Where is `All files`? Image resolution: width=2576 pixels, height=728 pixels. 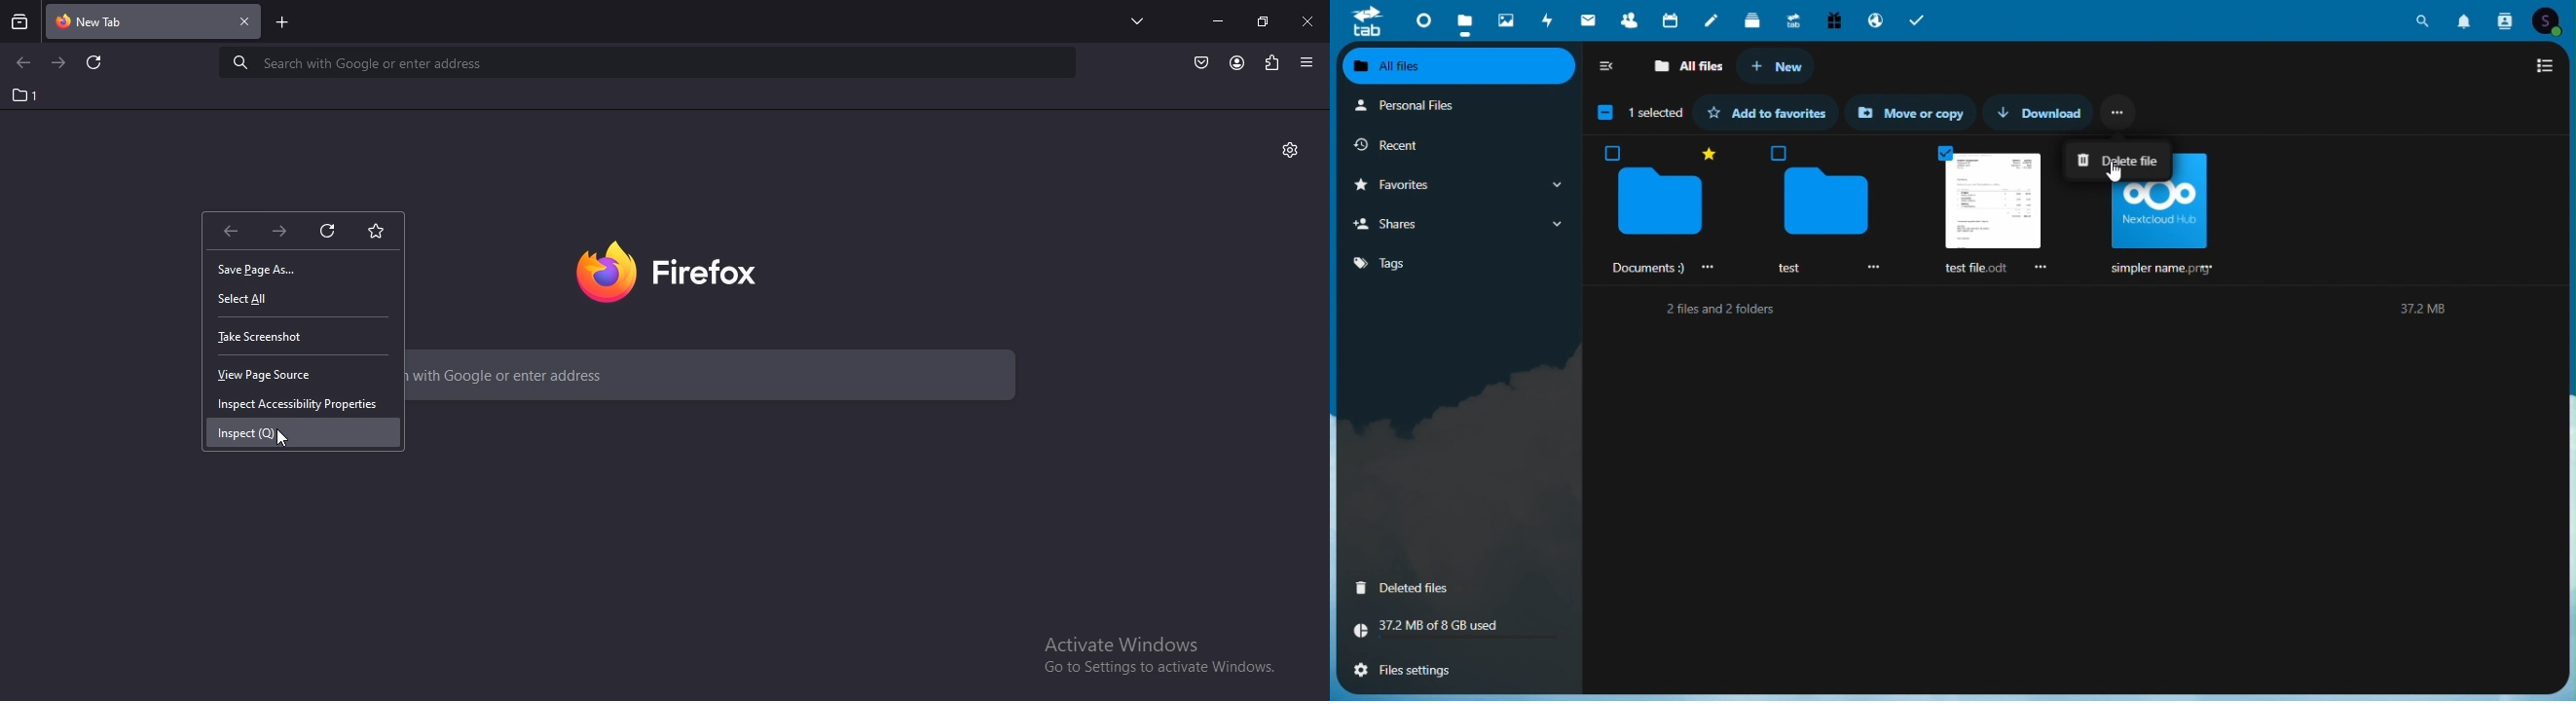
All files is located at coordinates (1690, 68).